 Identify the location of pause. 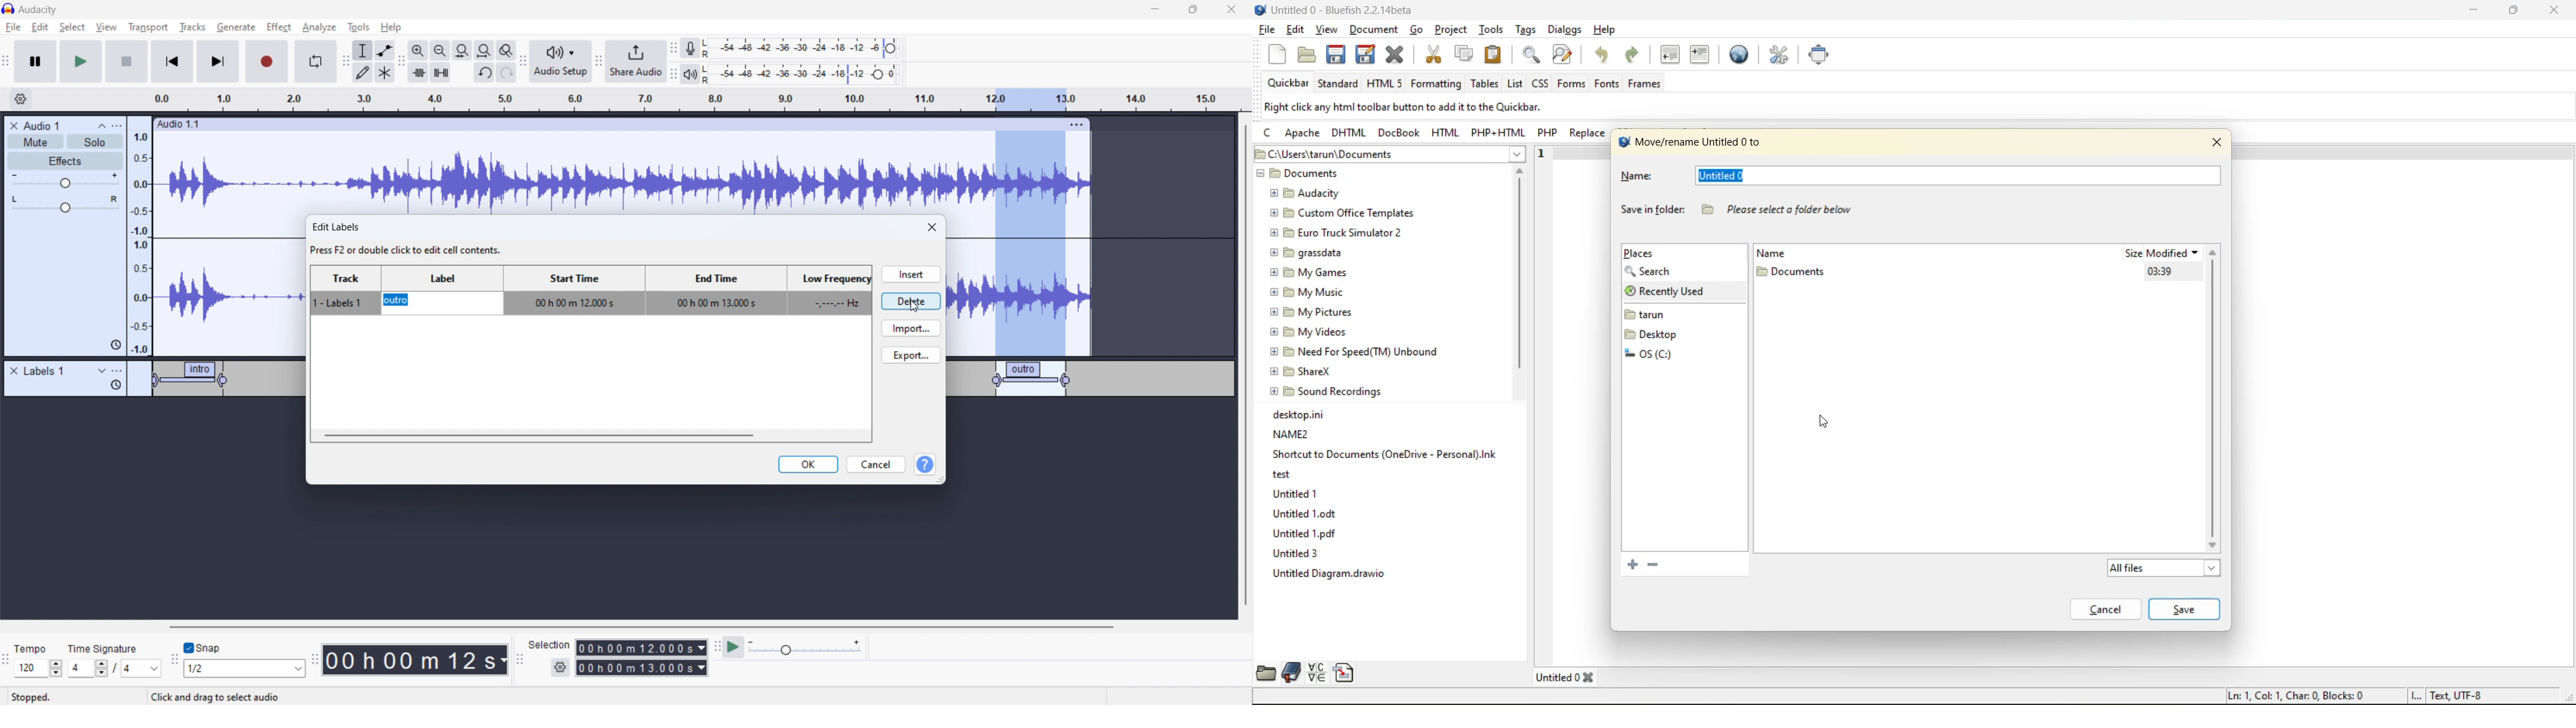
(35, 62).